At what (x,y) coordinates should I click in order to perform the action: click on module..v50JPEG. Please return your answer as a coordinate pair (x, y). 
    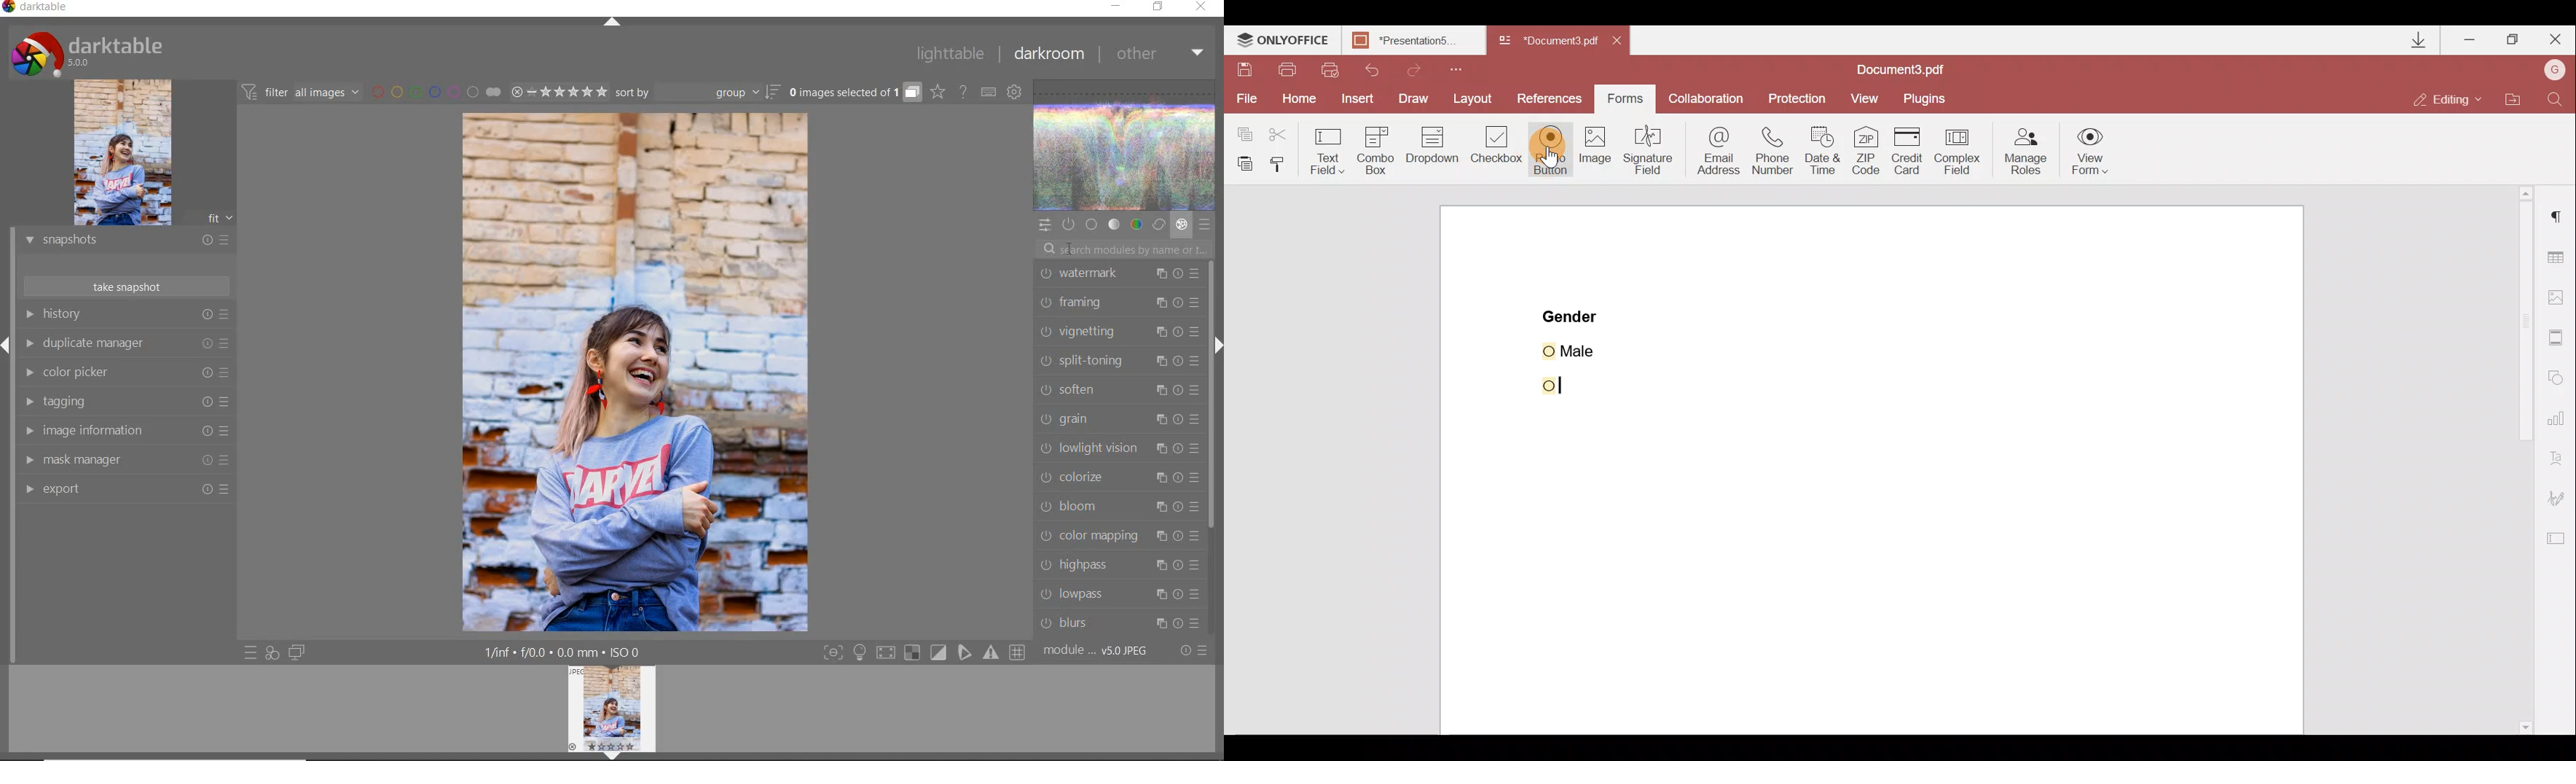
    Looking at the image, I should click on (1098, 652).